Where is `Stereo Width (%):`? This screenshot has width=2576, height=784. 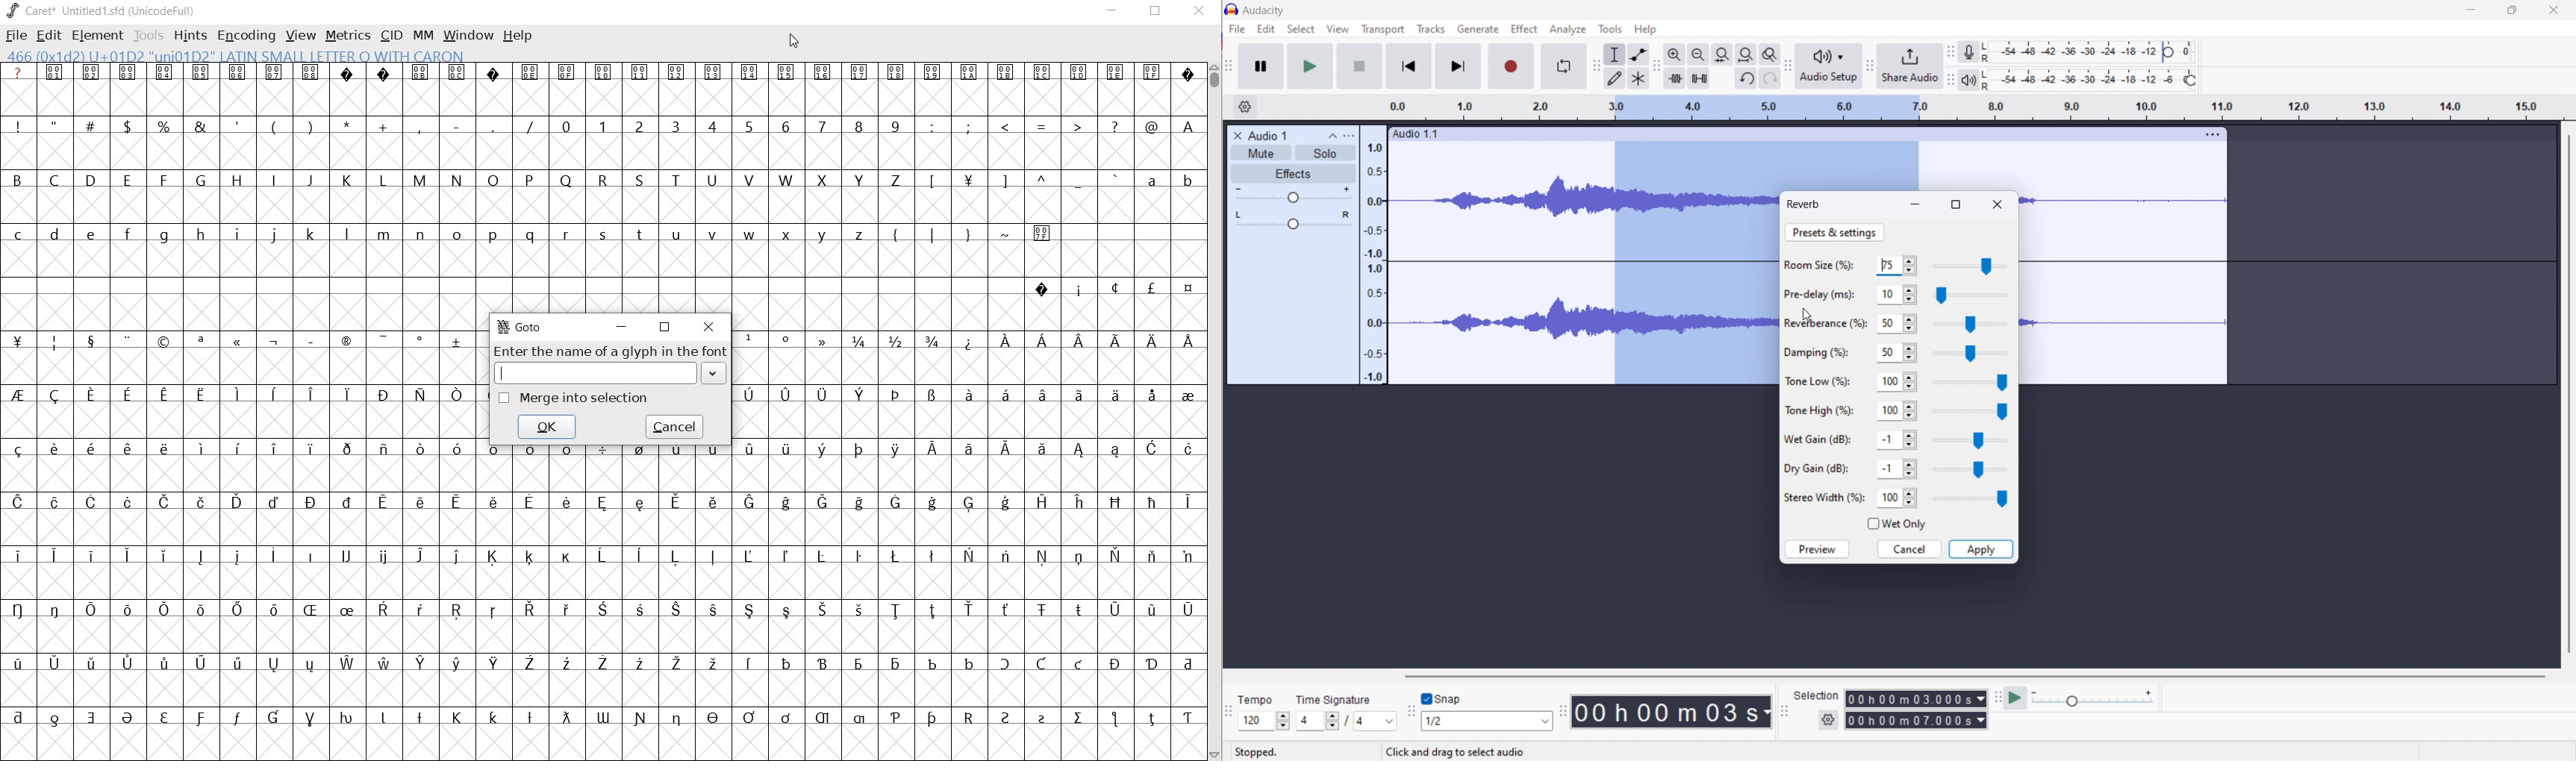
Stereo Width (%): is located at coordinates (1826, 499).